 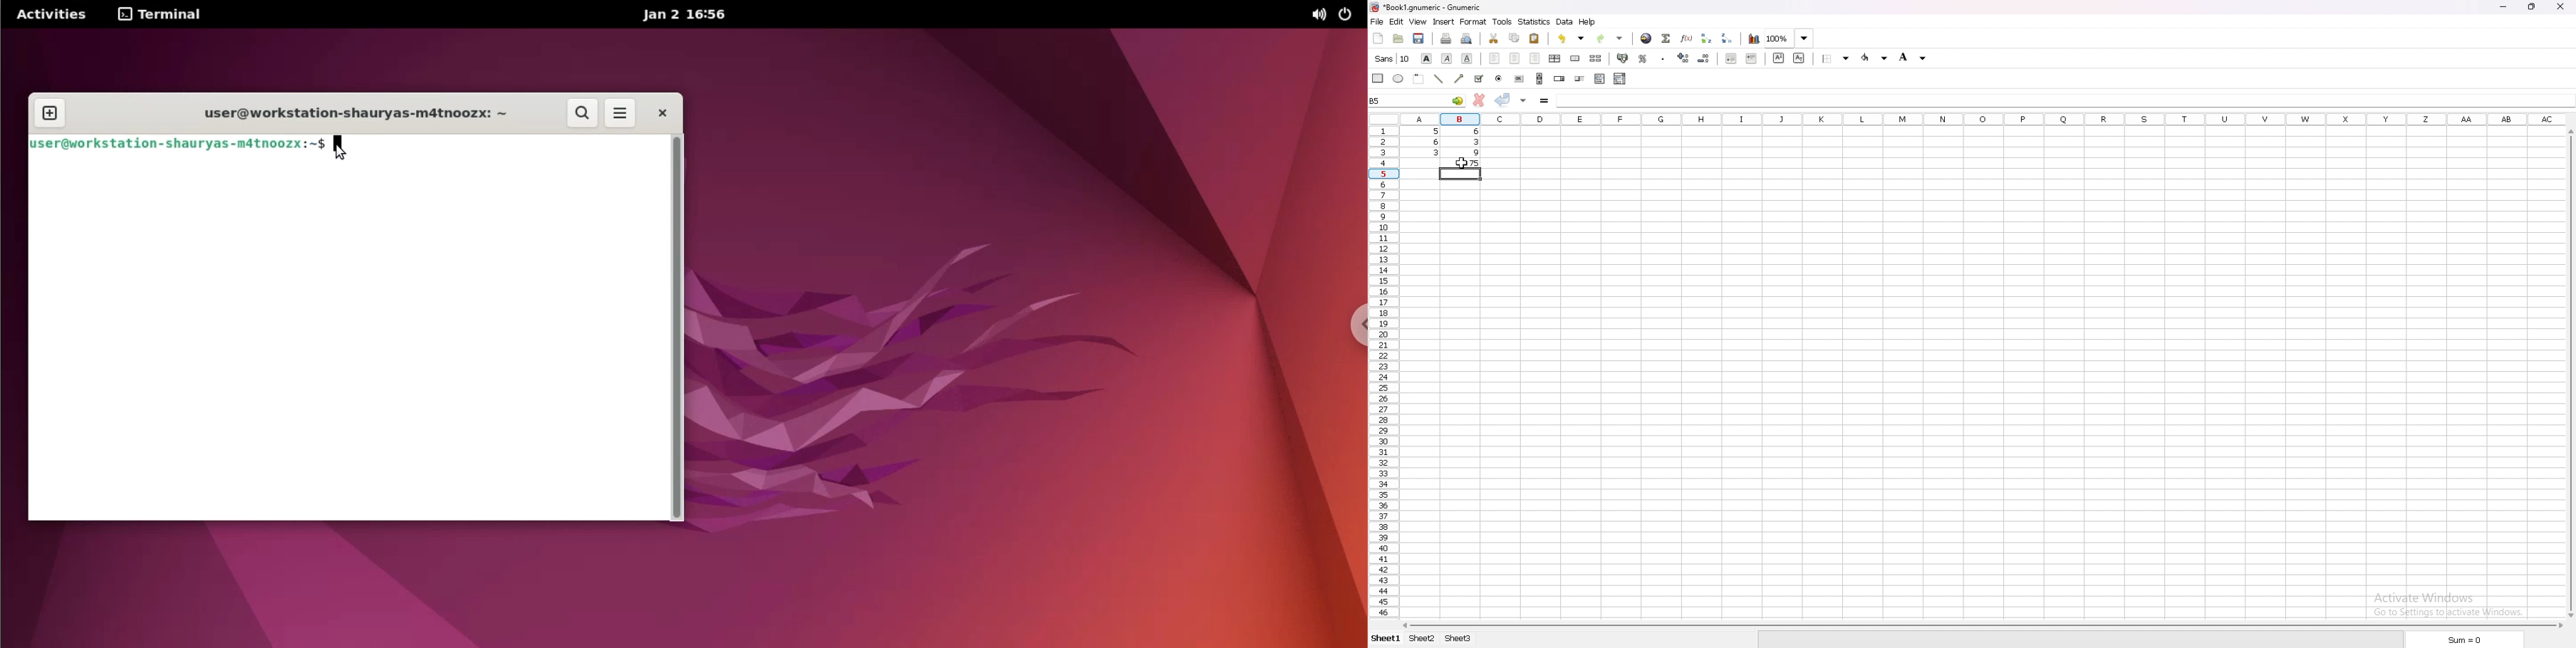 What do you see at coordinates (690, 16) in the screenshot?
I see `Jan 2 16:56` at bounding box center [690, 16].